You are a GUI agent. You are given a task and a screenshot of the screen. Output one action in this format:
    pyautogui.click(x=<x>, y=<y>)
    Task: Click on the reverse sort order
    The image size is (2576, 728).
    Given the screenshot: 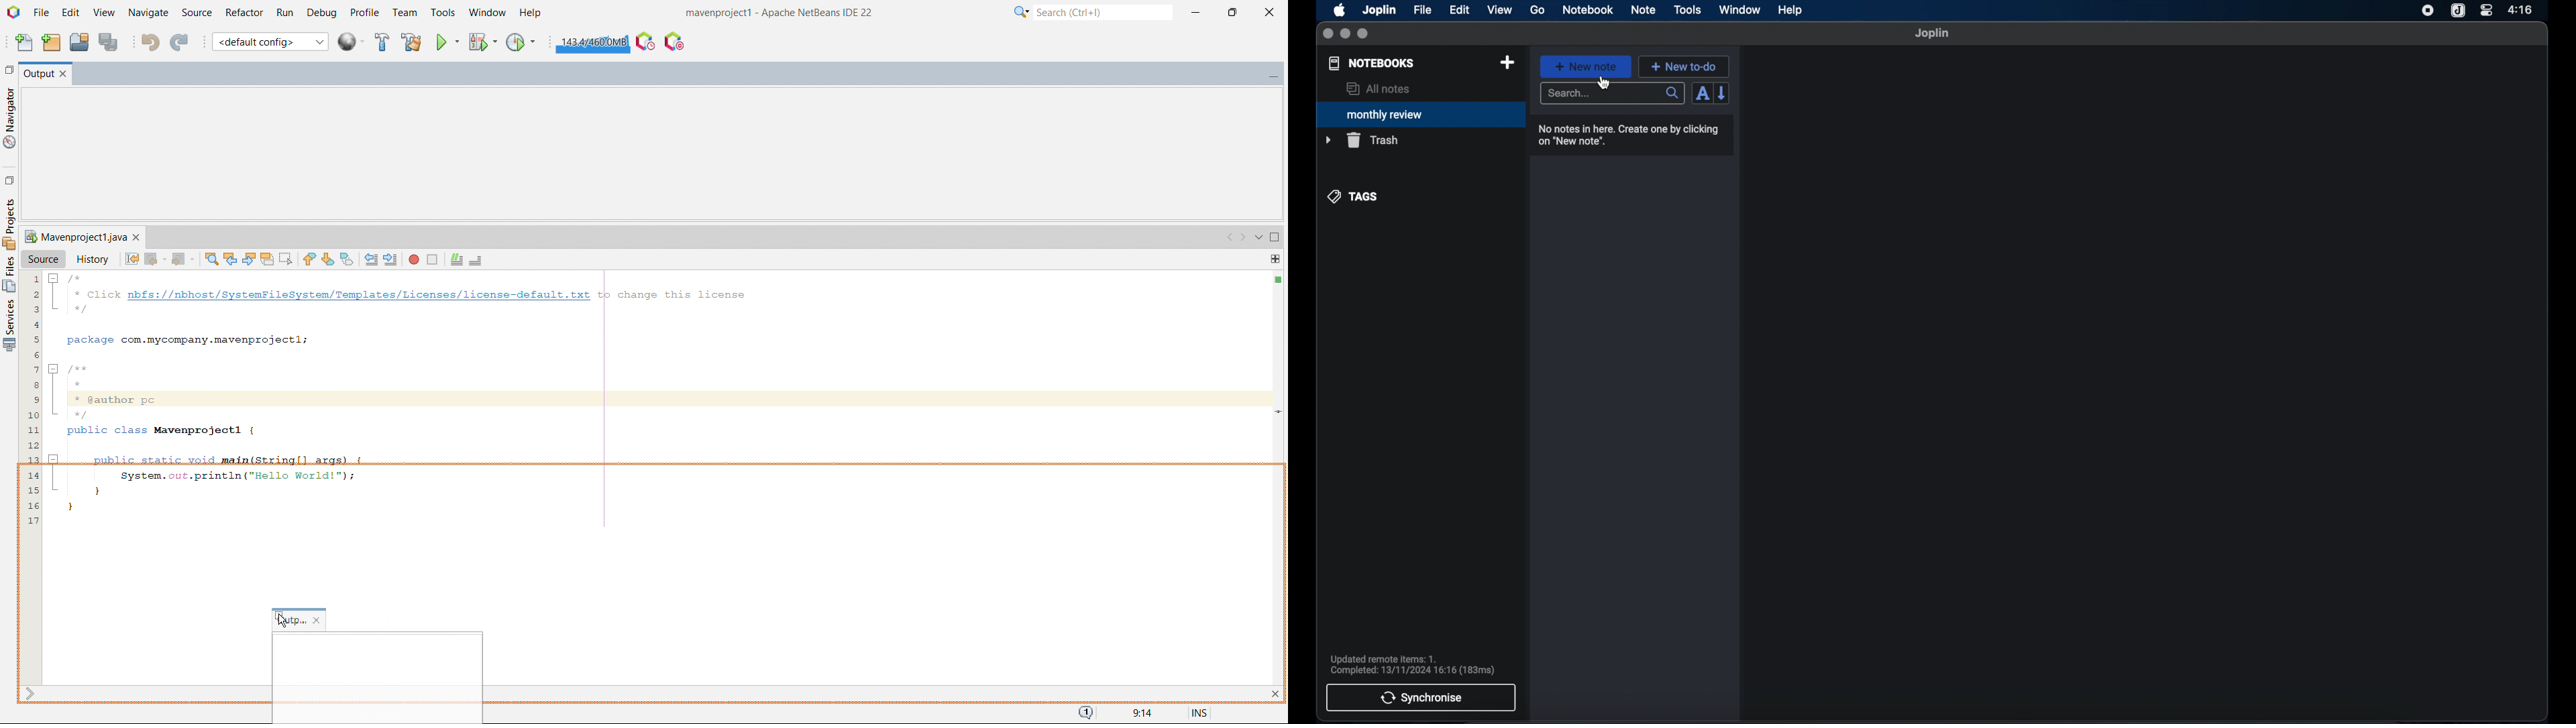 What is the action you would take?
    pyautogui.click(x=1723, y=93)
    